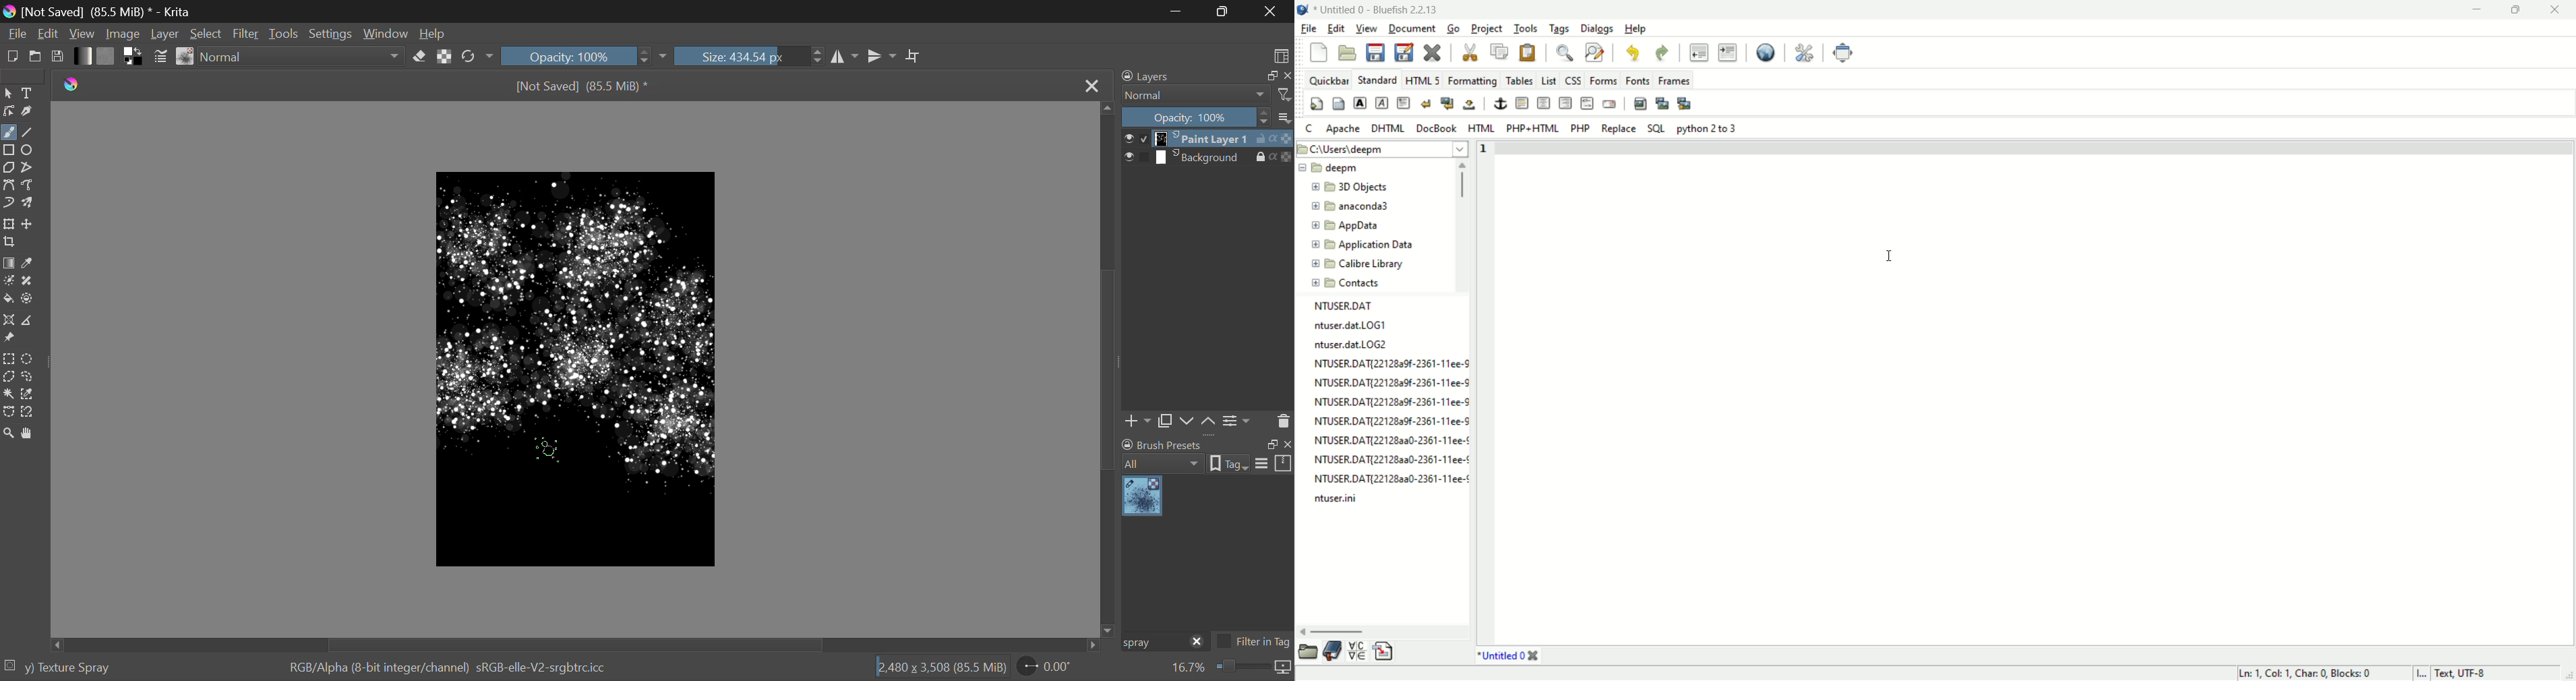 Image resolution: width=2576 pixels, height=700 pixels. Describe the element at coordinates (84, 34) in the screenshot. I see `View` at that location.